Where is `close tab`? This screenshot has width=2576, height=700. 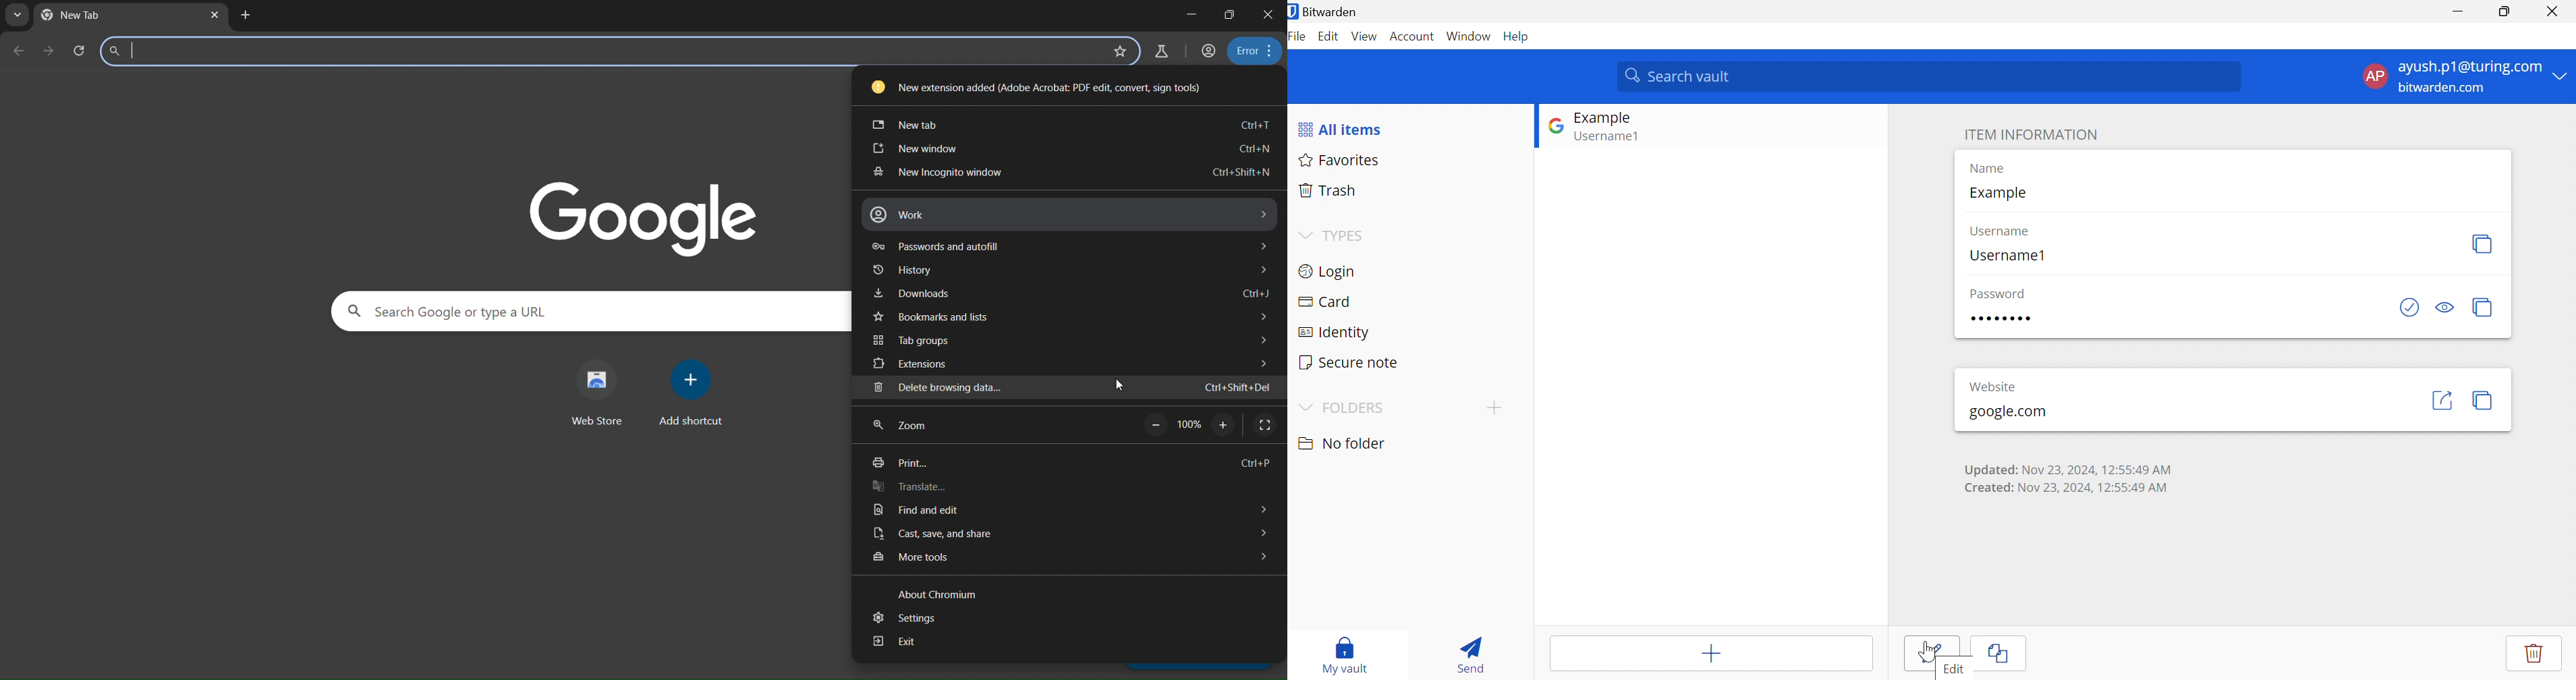
close tab is located at coordinates (216, 13).